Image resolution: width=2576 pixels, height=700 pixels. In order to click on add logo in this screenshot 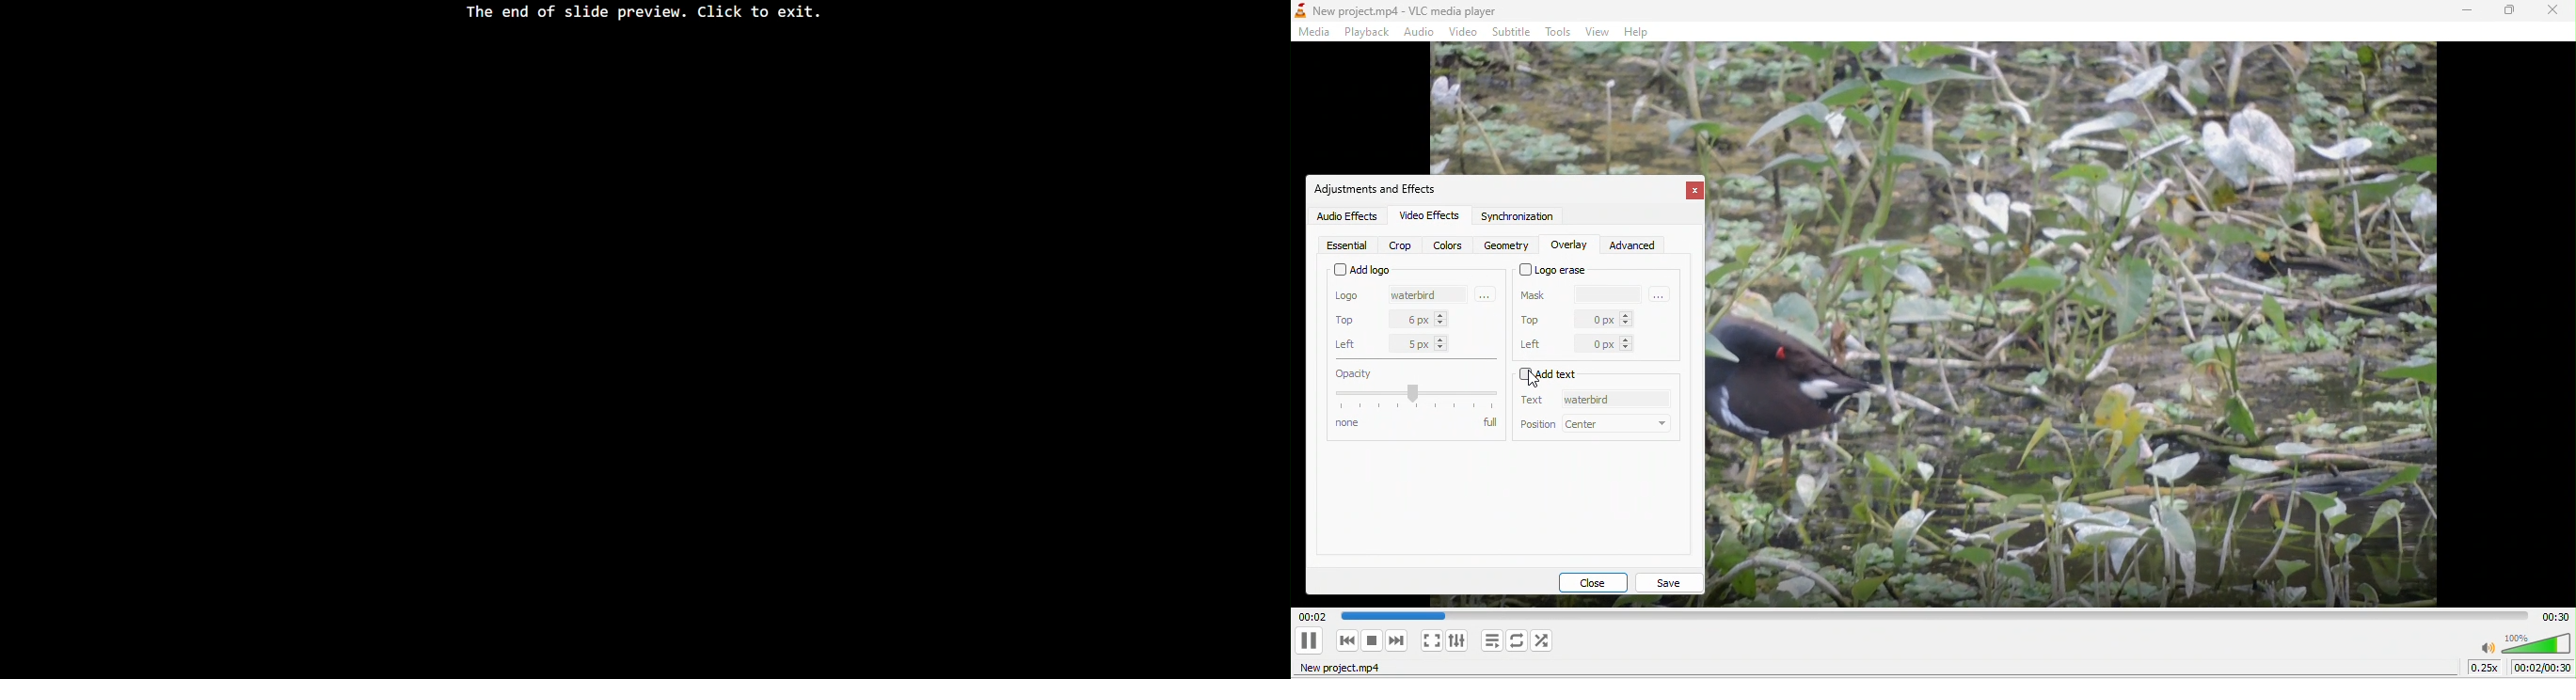, I will do `click(1360, 270)`.